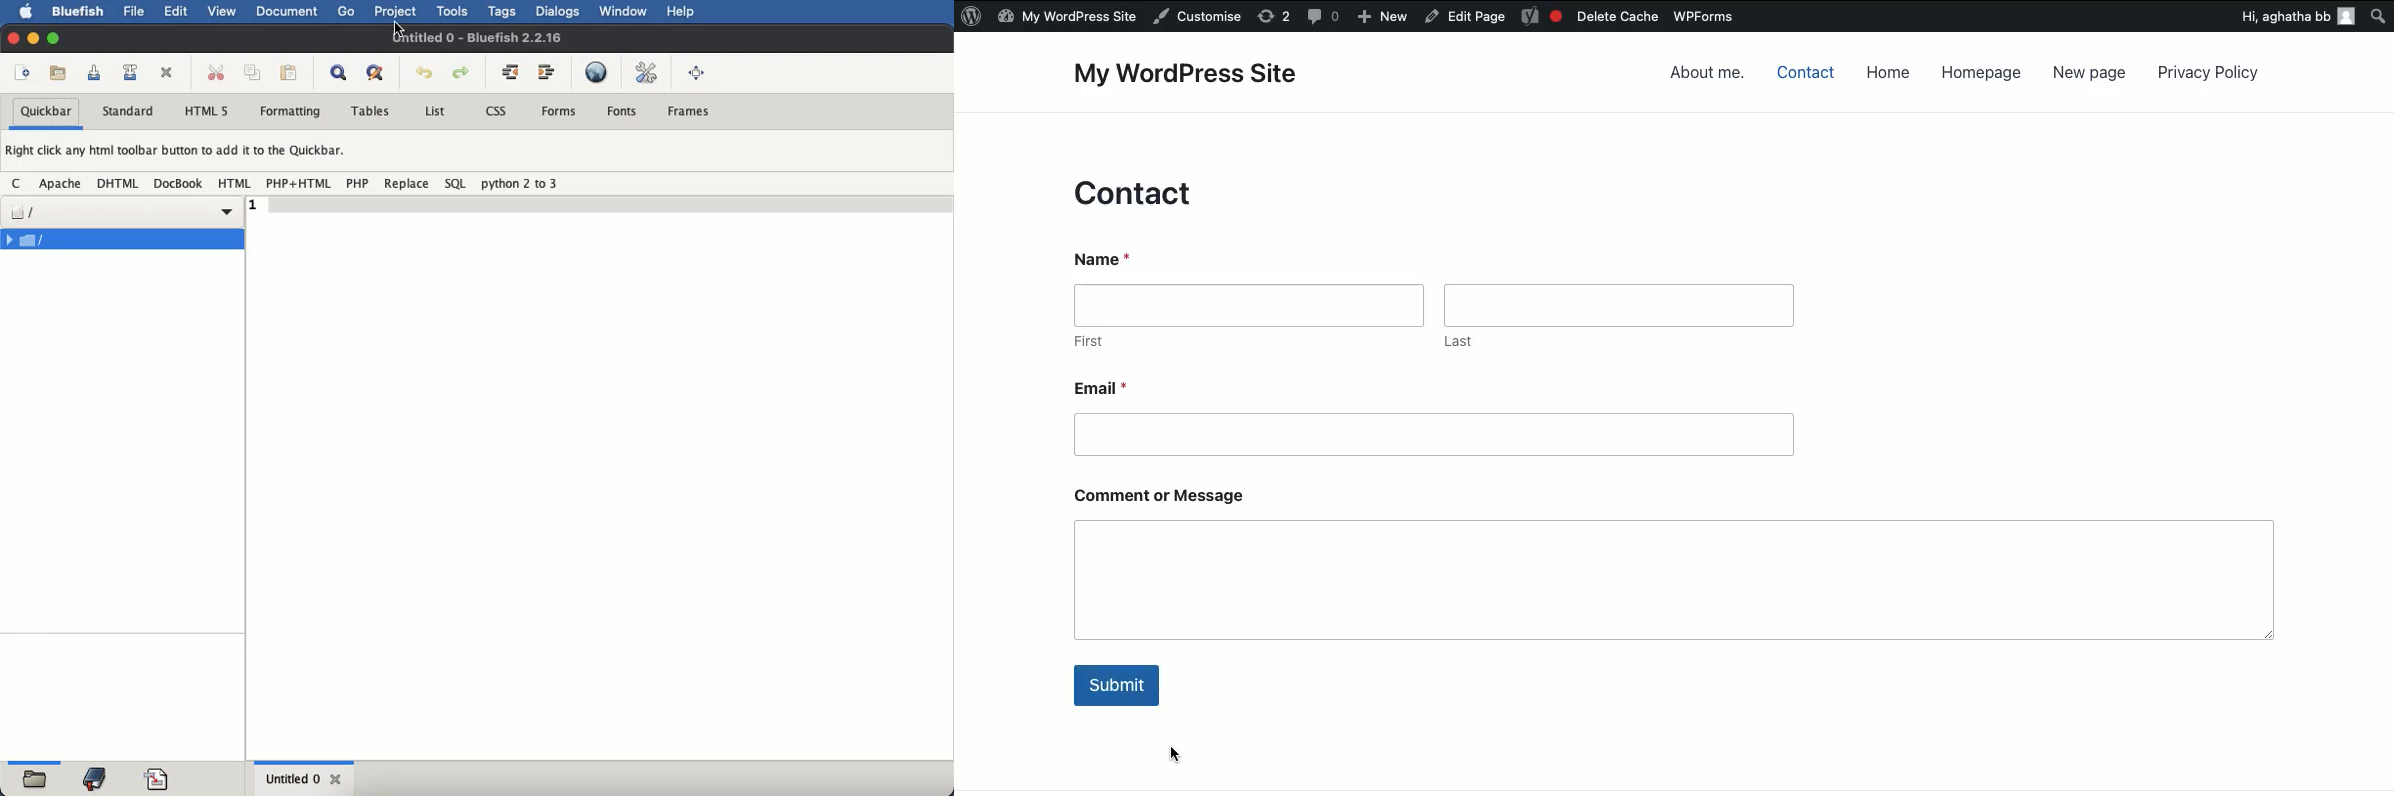 Image resolution: width=2408 pixels, height=812 pixels. Describe the element at coordinates (1211, 71) in the screenshot. I see `My WordPress Site` at that location.